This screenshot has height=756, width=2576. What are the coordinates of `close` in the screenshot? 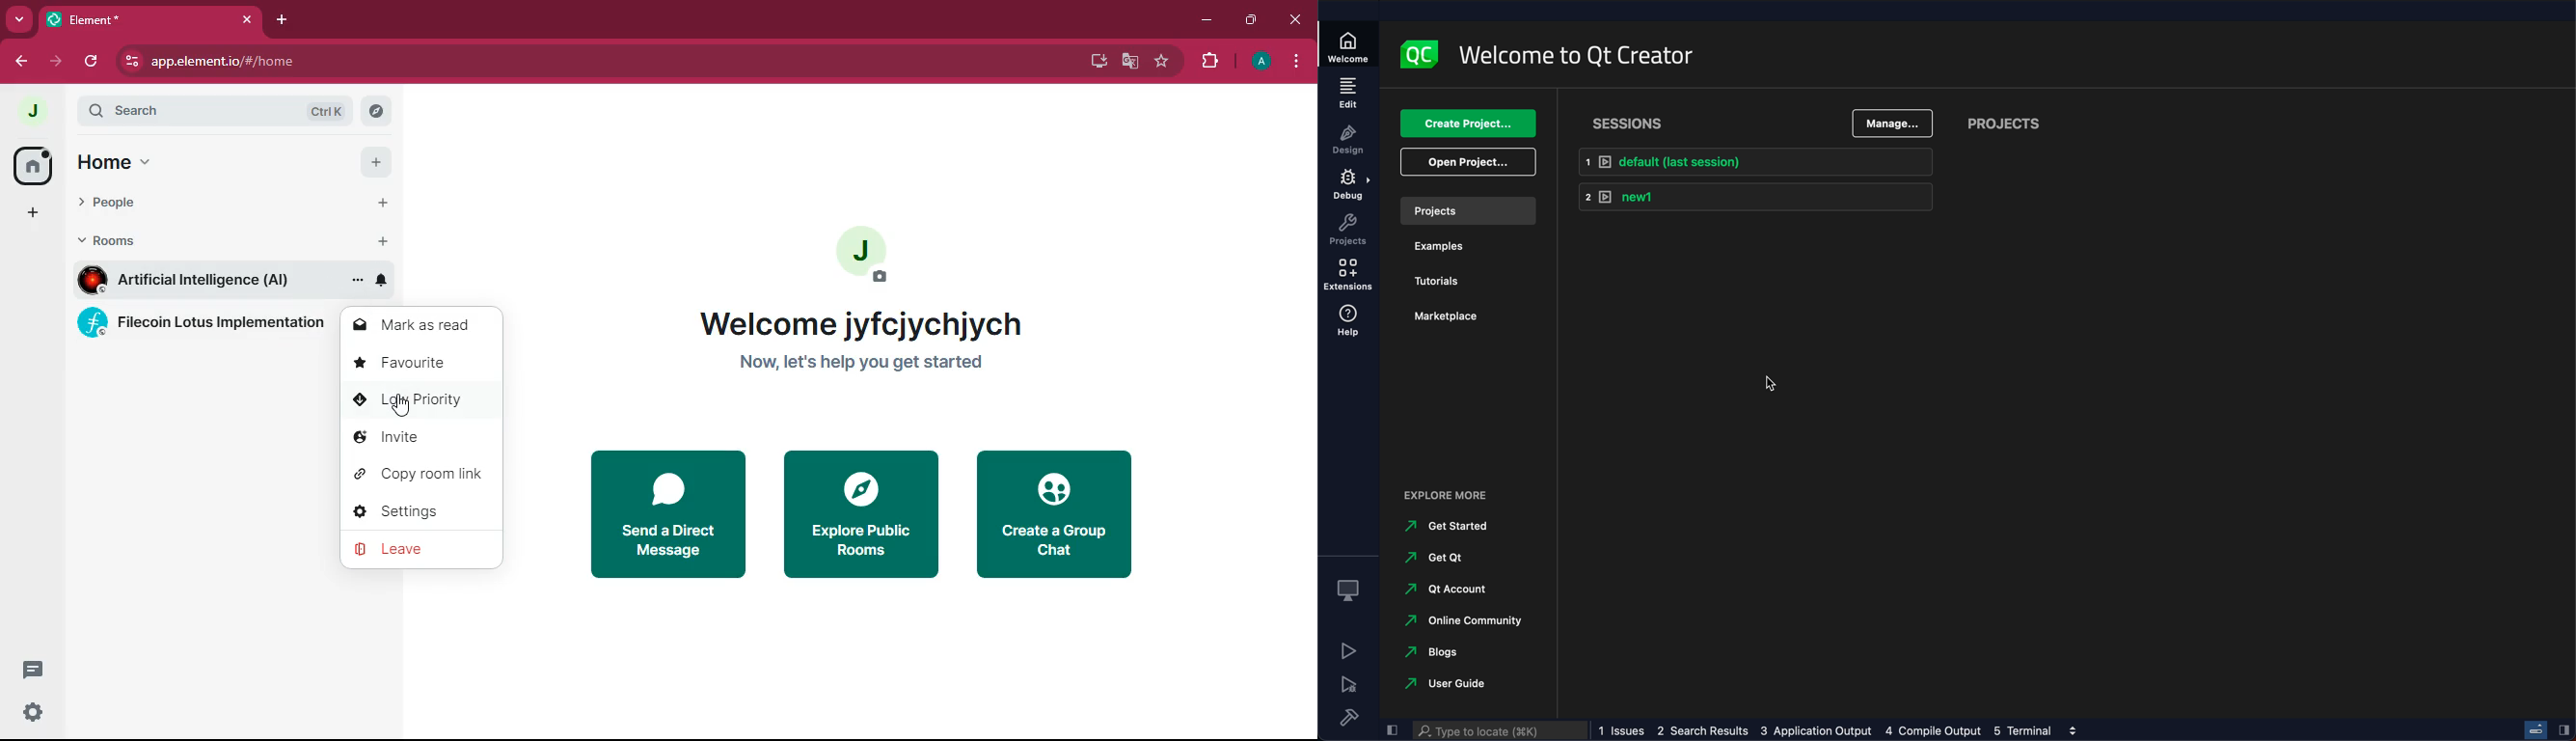 It's located at (1292, 17).